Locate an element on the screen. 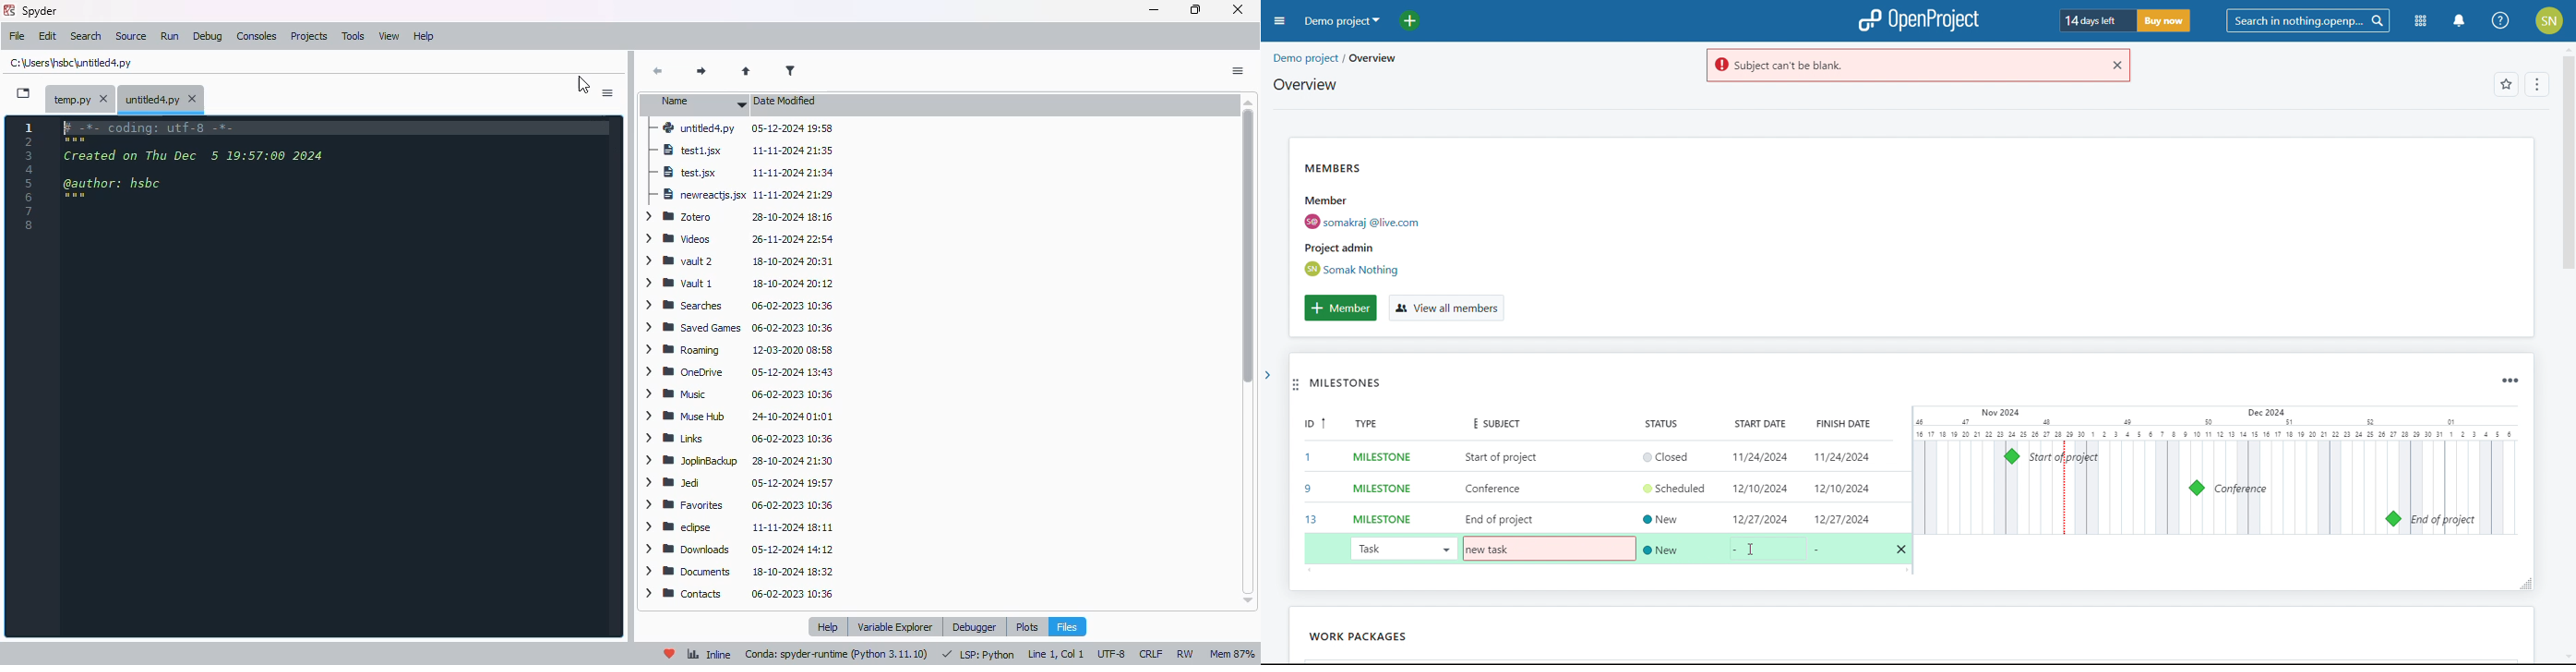  debugger is located at coordinates (974, 627).